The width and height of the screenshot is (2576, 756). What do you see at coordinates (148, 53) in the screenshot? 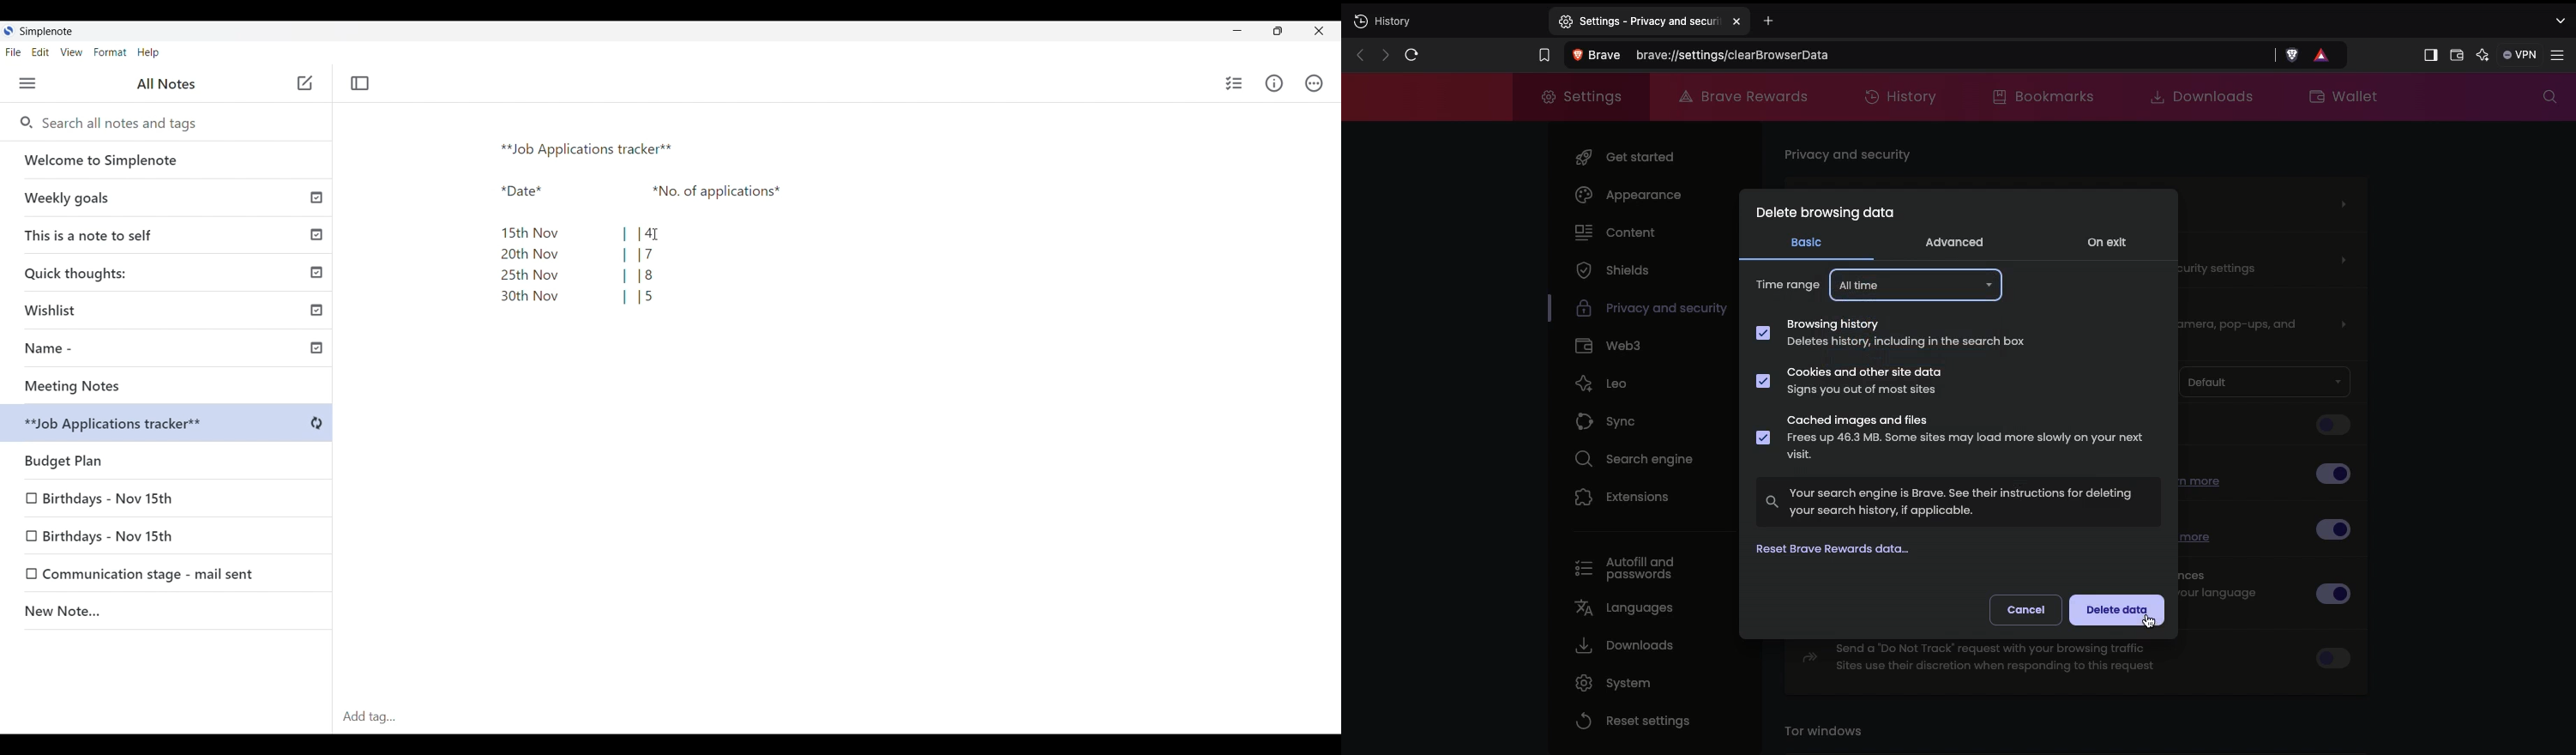
I see `Help` at bounding box center [148, 53].